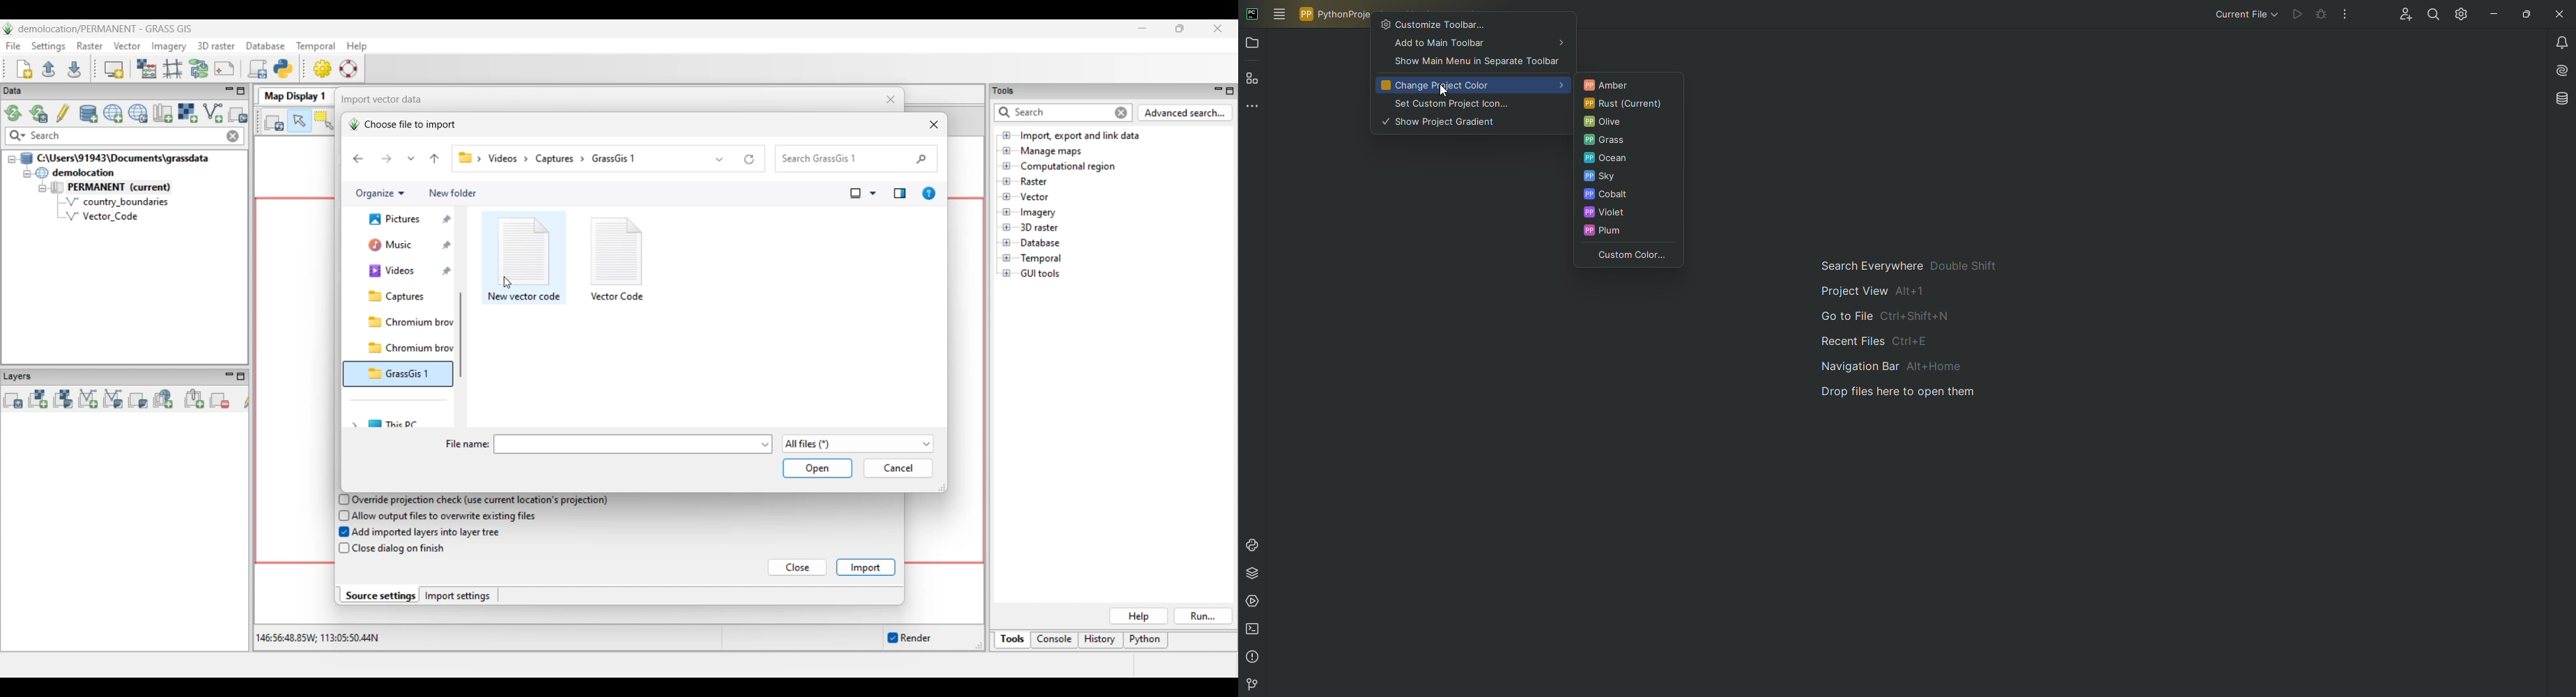 Image resolution: width=2576 pixels, height=700 pixels. Describe the element at coordinates (315, 46) in the screenshot. I see `Temporal menu` at that location.